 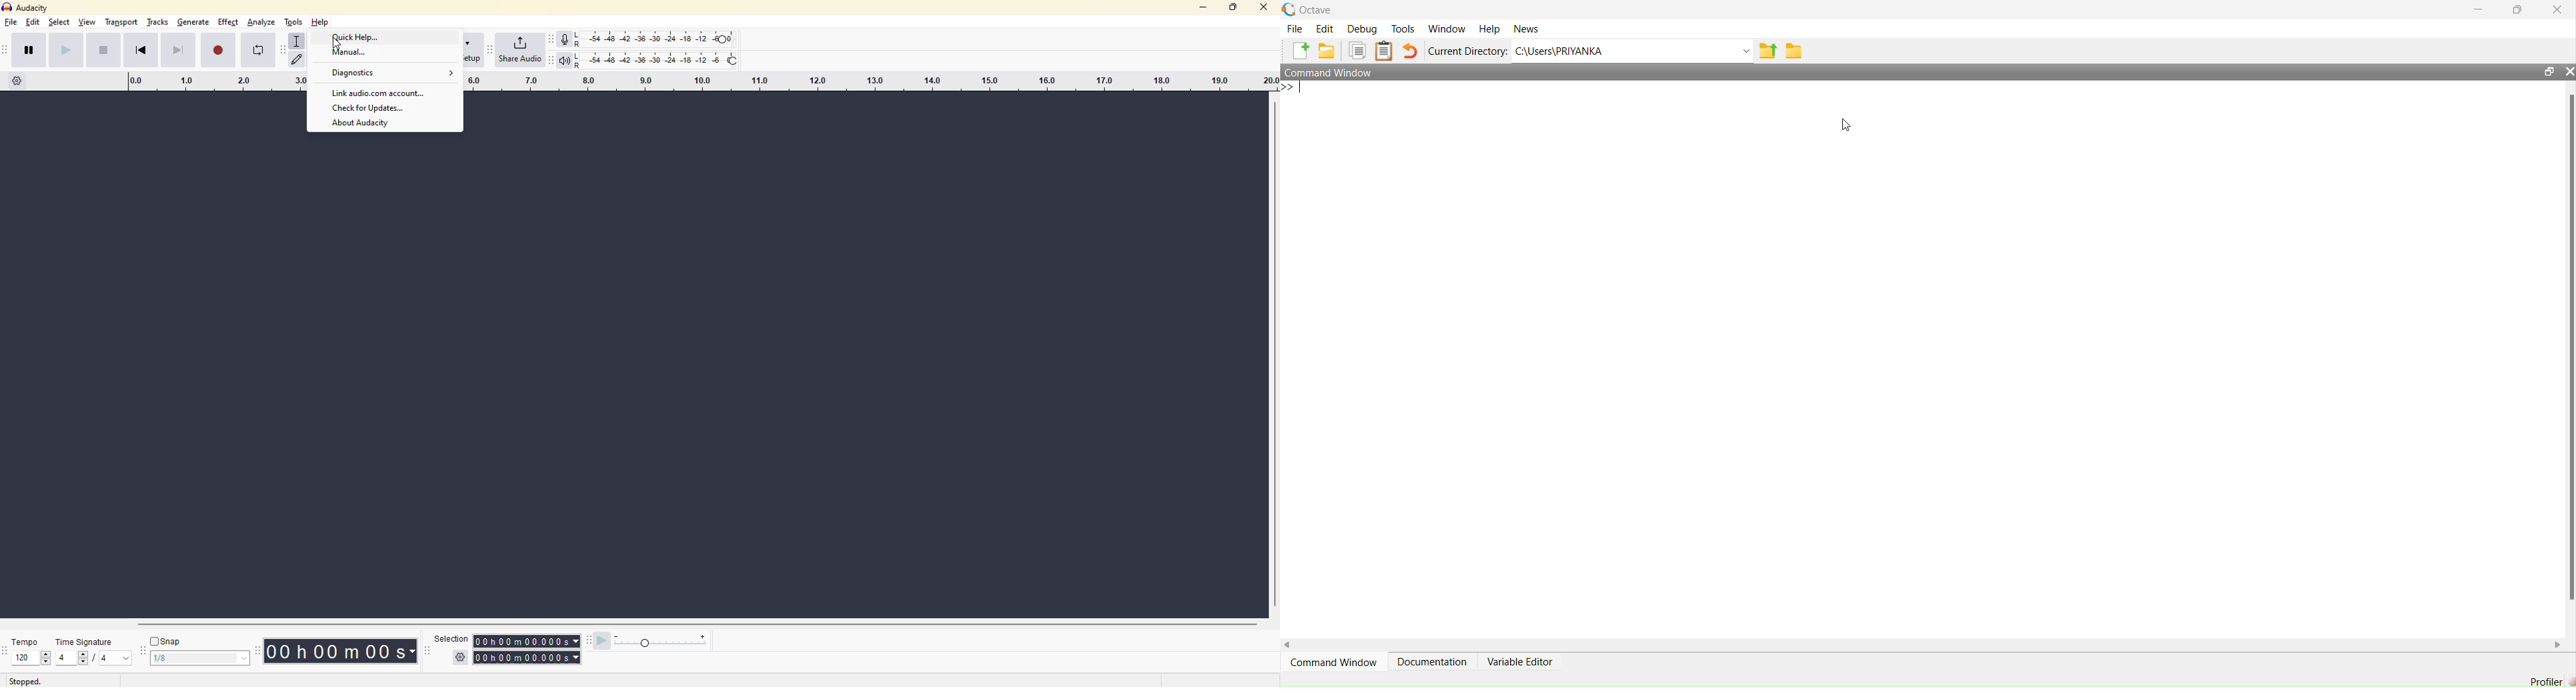 I want to click on playback level, so click(x=666, y=63).